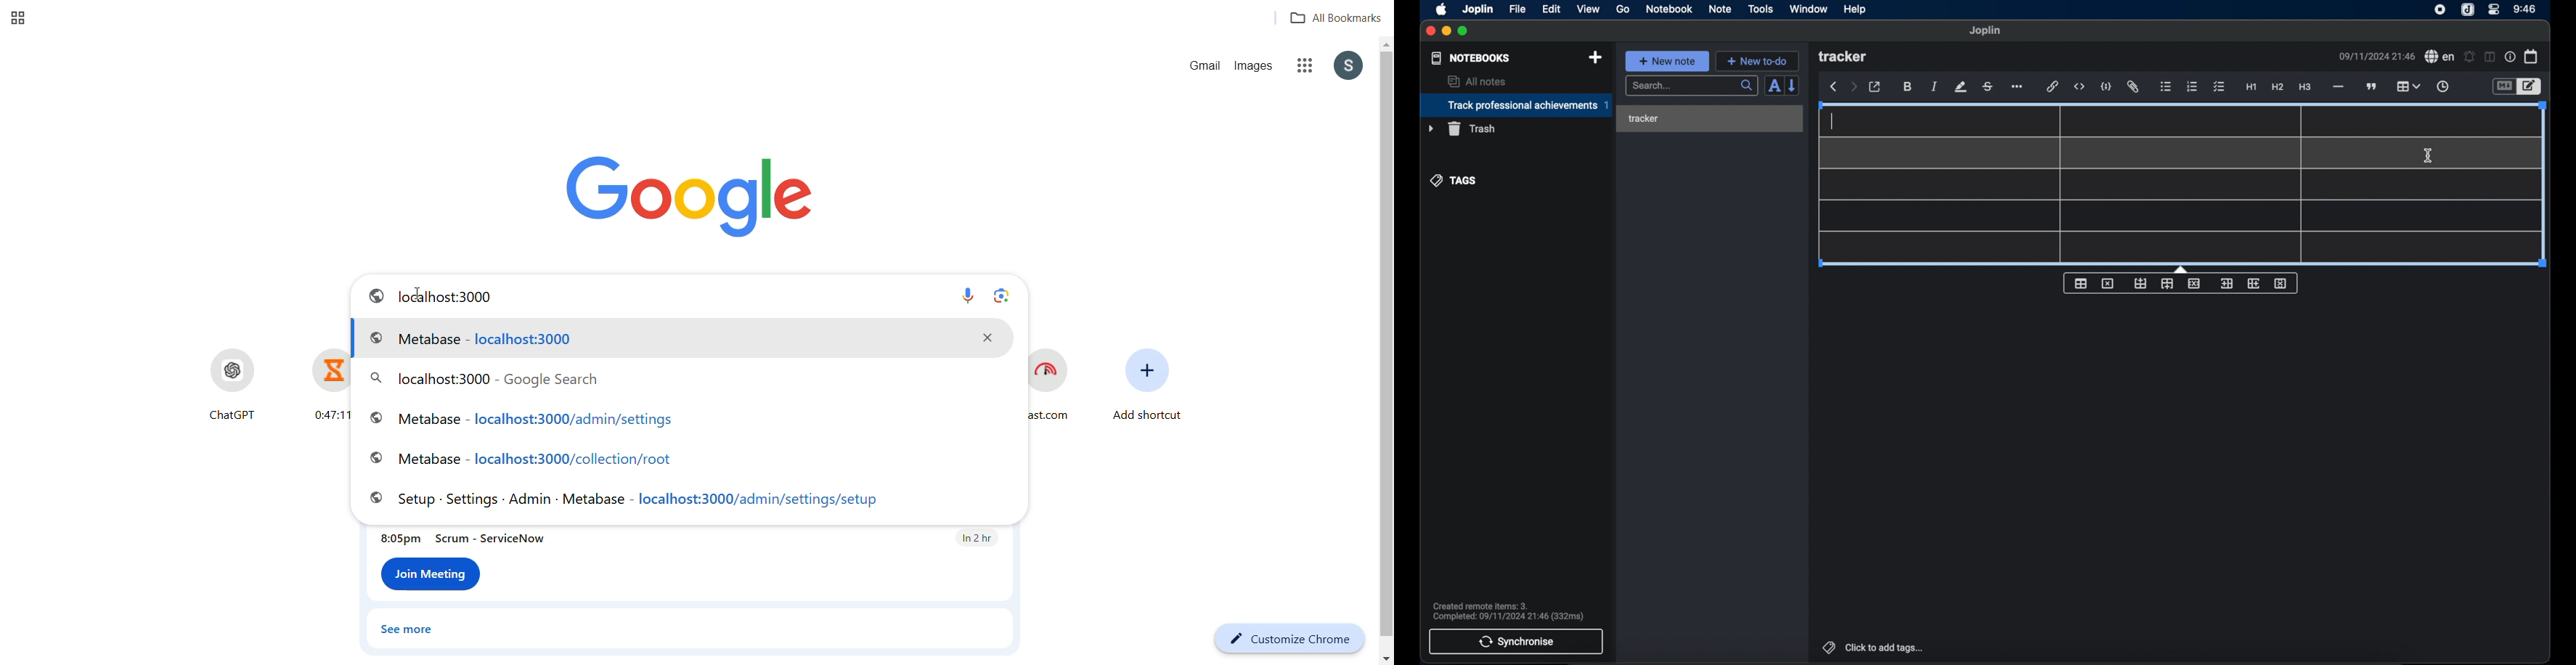 This screenshot has width=2576, height=672. Describe the element at coordinates (1875, 87) in the screenshot. I see `toggle external editor` at that location.